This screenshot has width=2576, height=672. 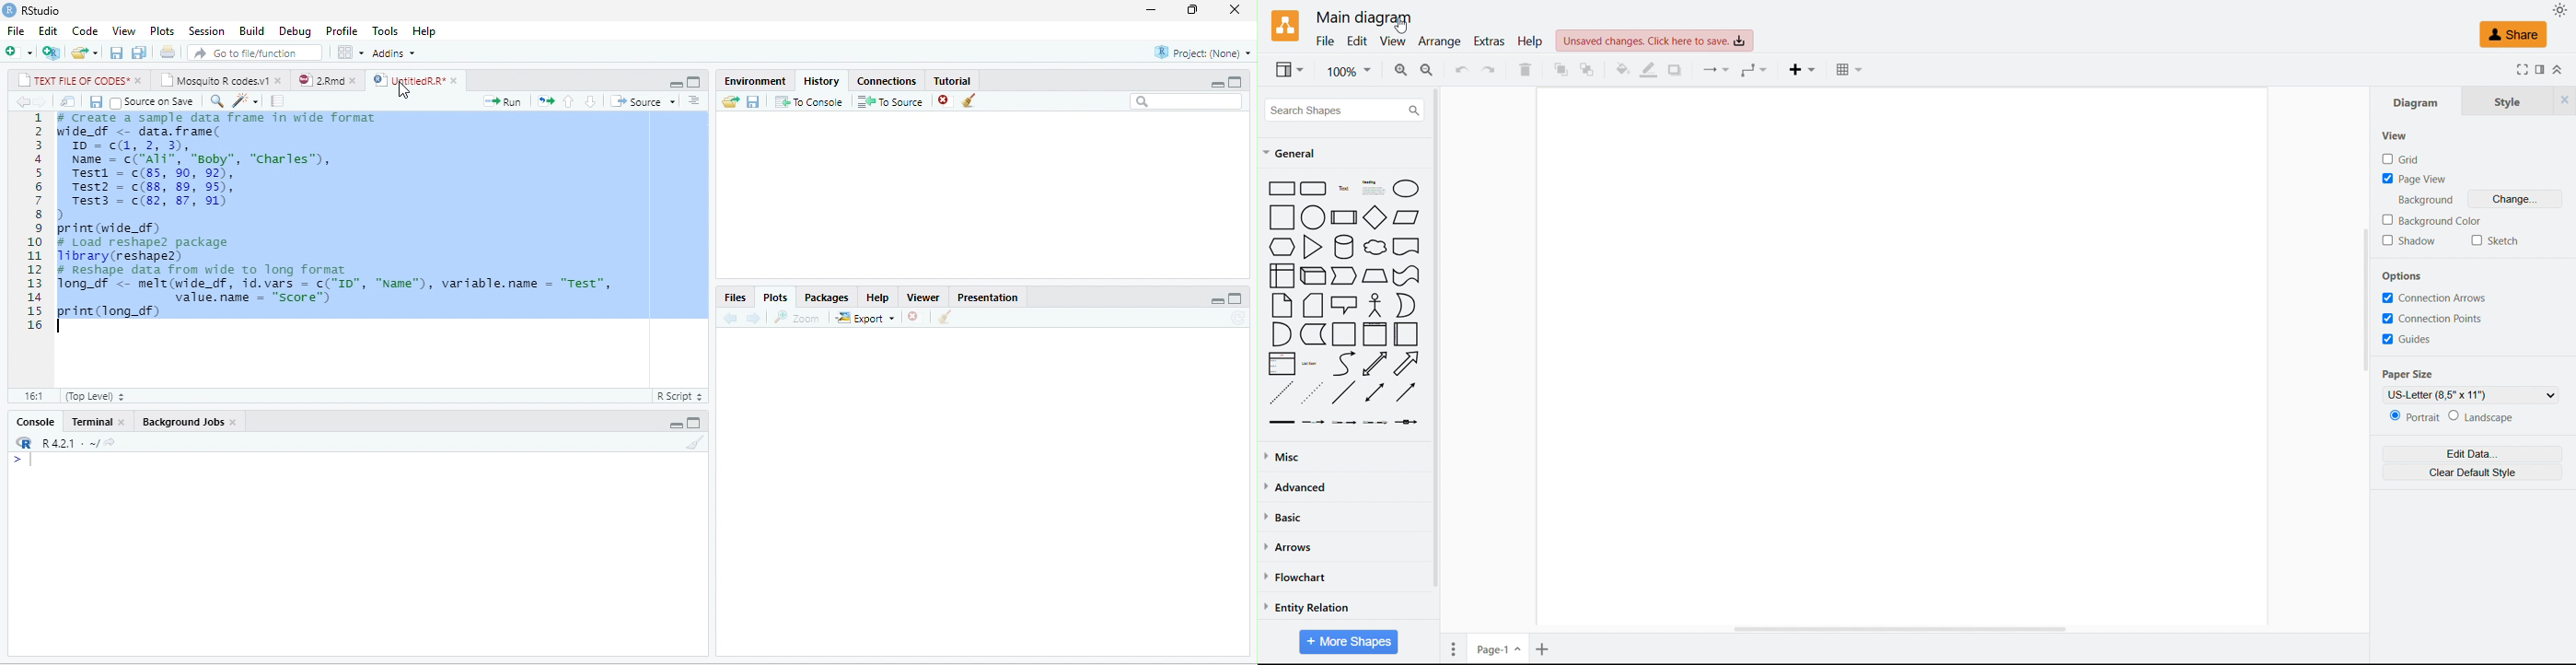 I want to click on maximize, so click(x=1236, y=298).